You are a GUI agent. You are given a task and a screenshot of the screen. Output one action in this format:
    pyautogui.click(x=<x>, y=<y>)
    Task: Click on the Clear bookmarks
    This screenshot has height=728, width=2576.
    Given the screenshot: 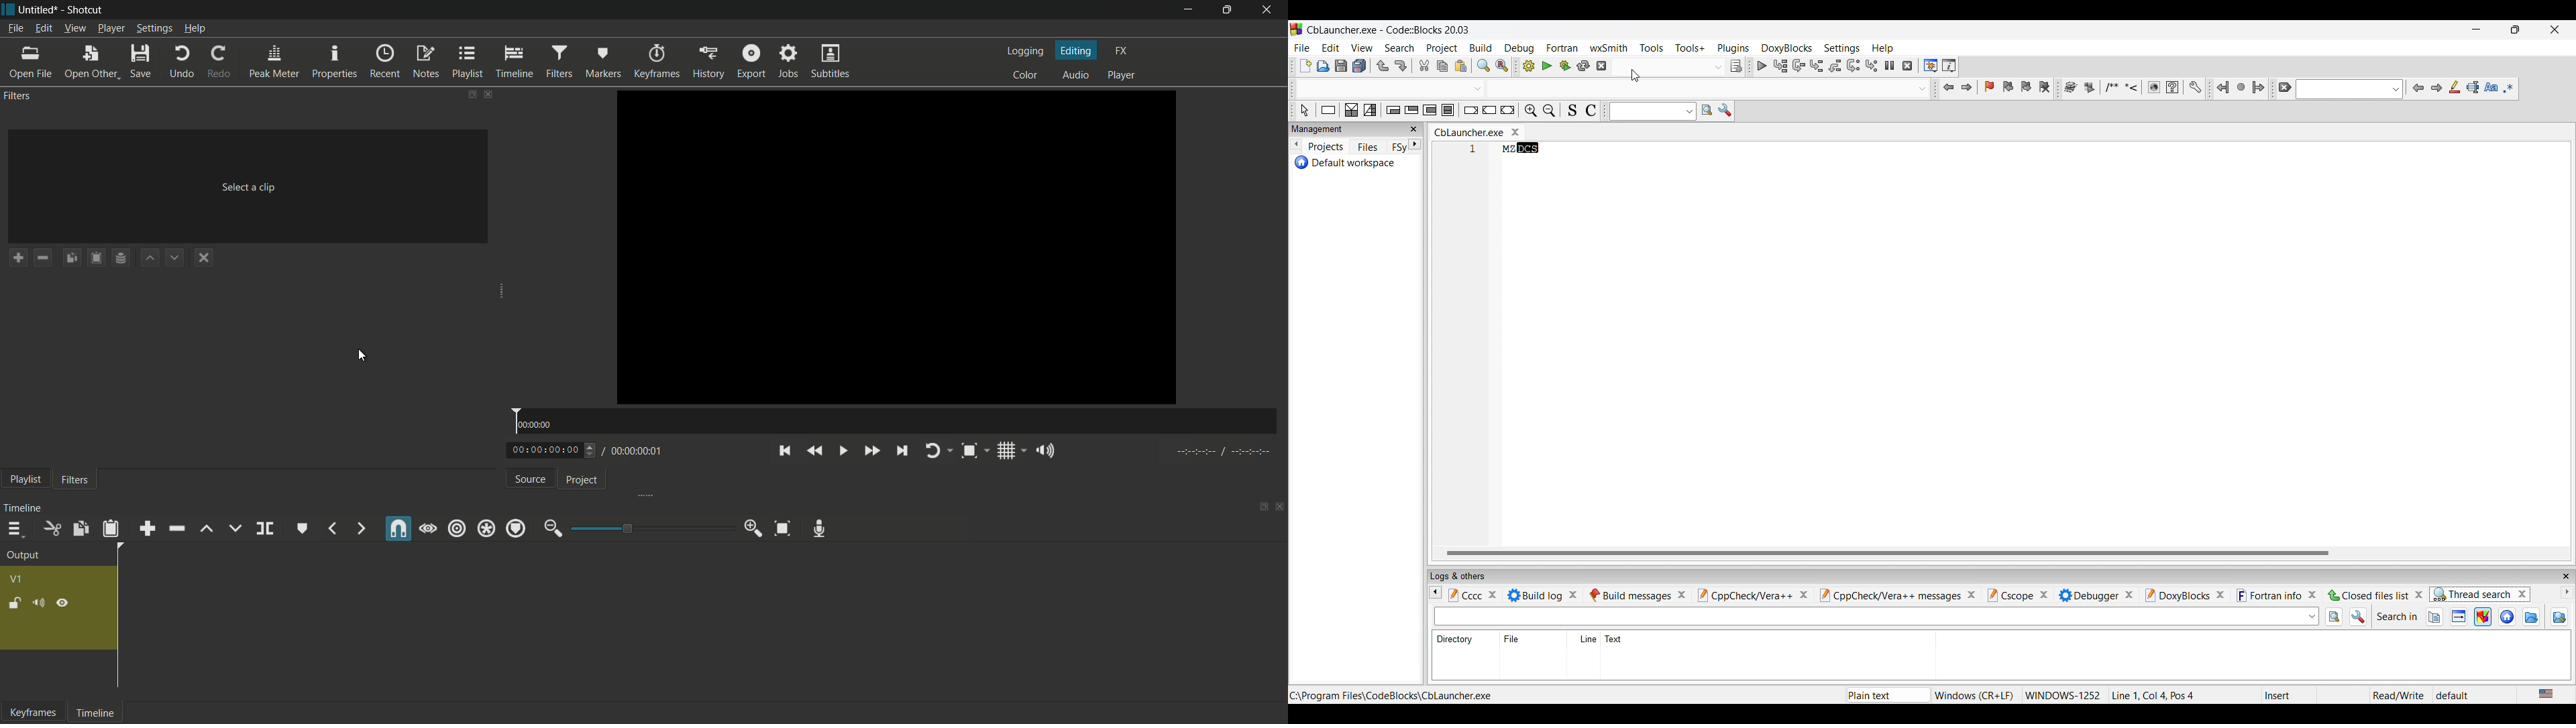 What is the action you would take?
    pyautogui.click(x=2045, y=86)
    